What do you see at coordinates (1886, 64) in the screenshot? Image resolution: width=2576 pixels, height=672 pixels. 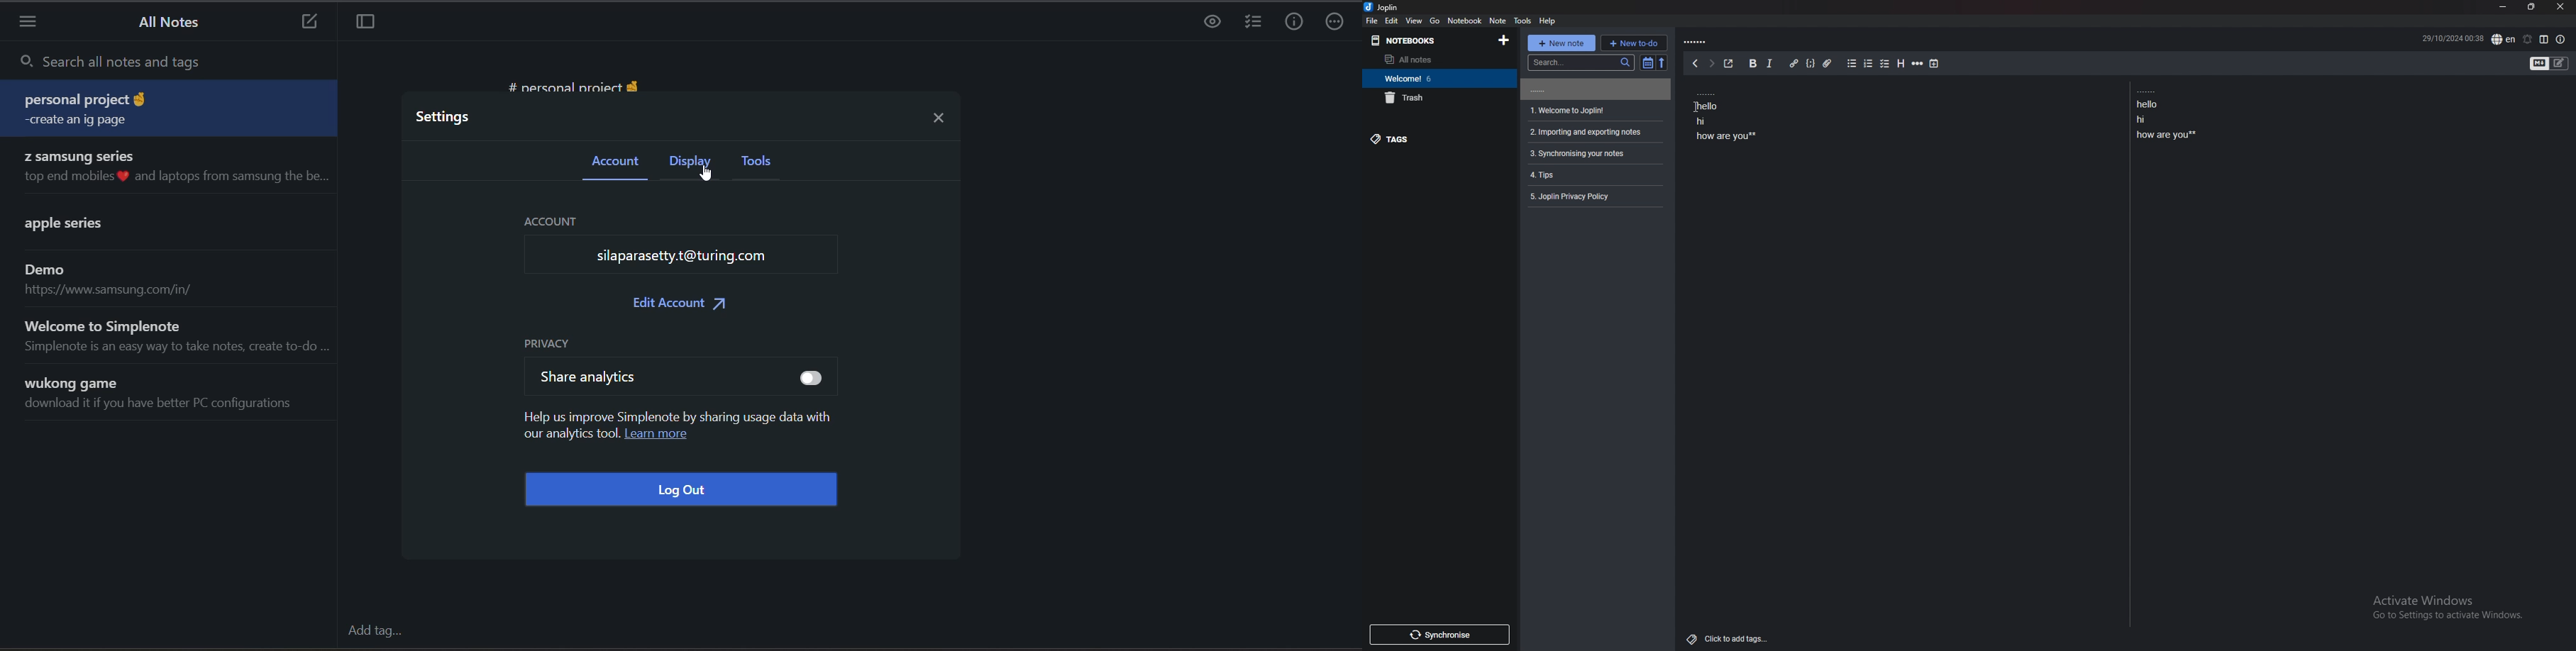 I see `checkbox` at bounding box center [1886, 64].